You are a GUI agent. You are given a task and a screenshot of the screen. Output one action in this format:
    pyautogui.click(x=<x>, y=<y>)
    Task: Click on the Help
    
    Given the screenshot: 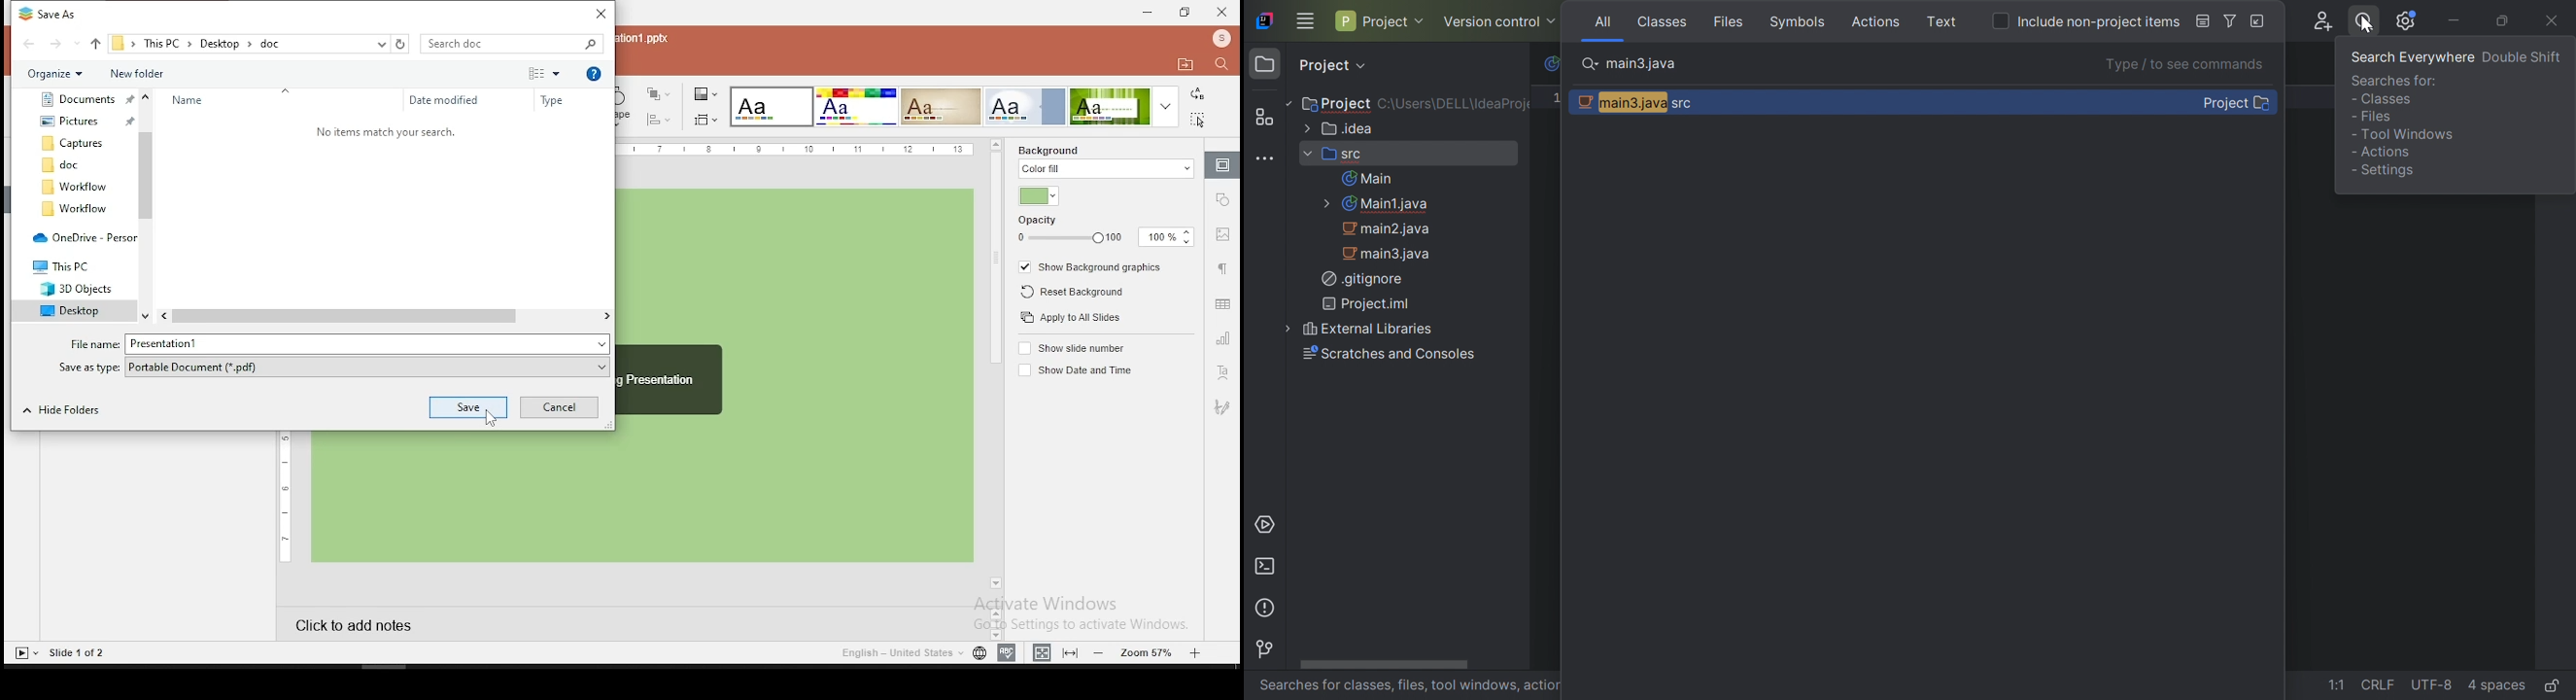 What is the action you would take?
    pyautogui.click(x=596, y=75)
    